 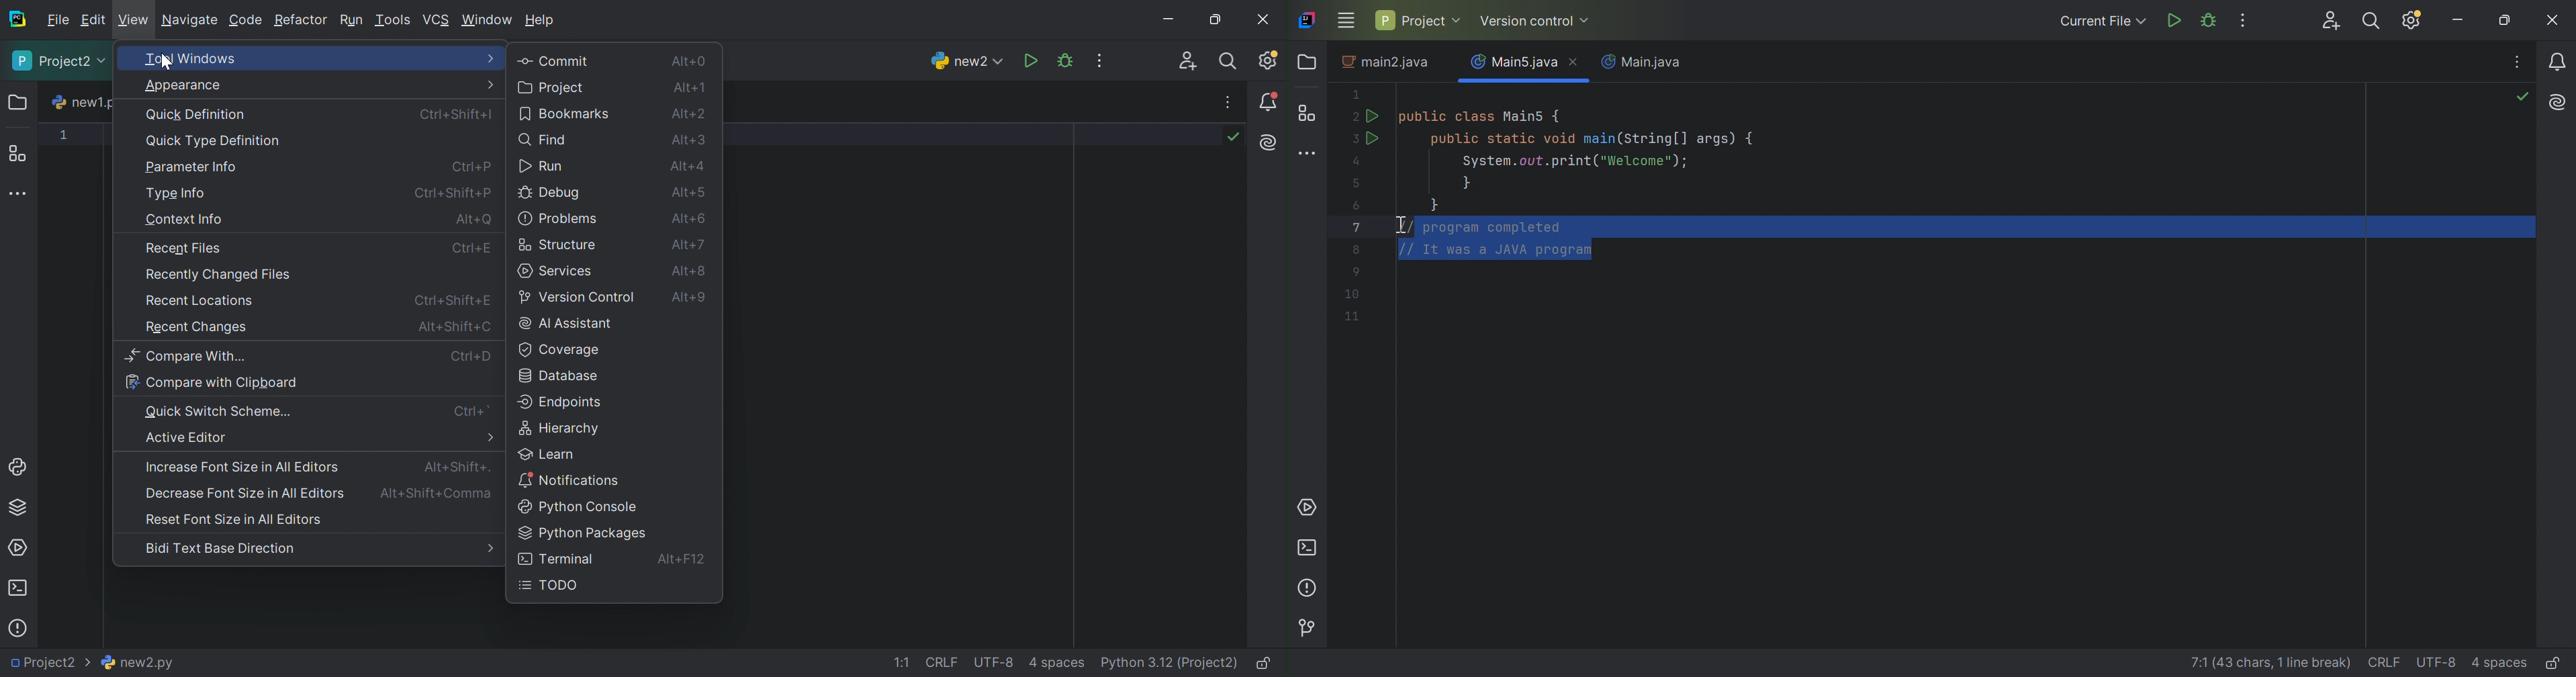 What do you see at coordinates (557, 349) in the screenshot?
I see `Coverage` at bounding box center [557, 349].